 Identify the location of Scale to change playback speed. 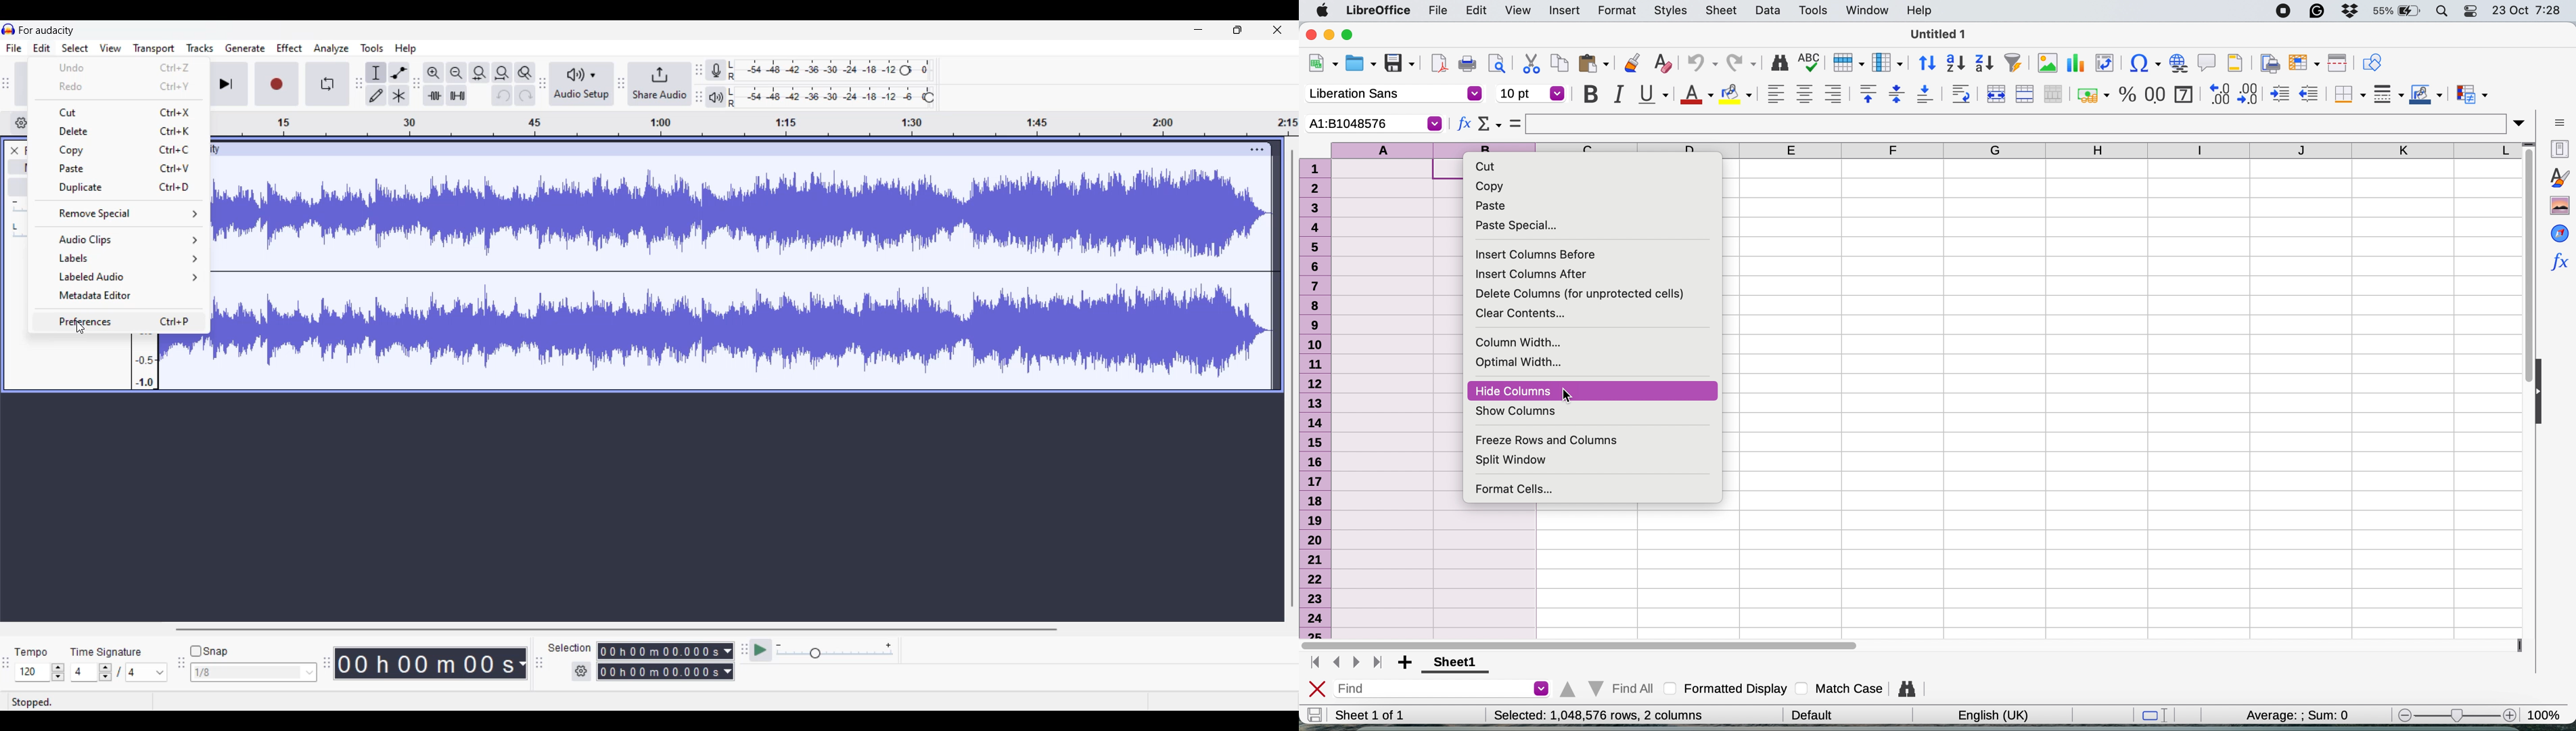
(835, 650).